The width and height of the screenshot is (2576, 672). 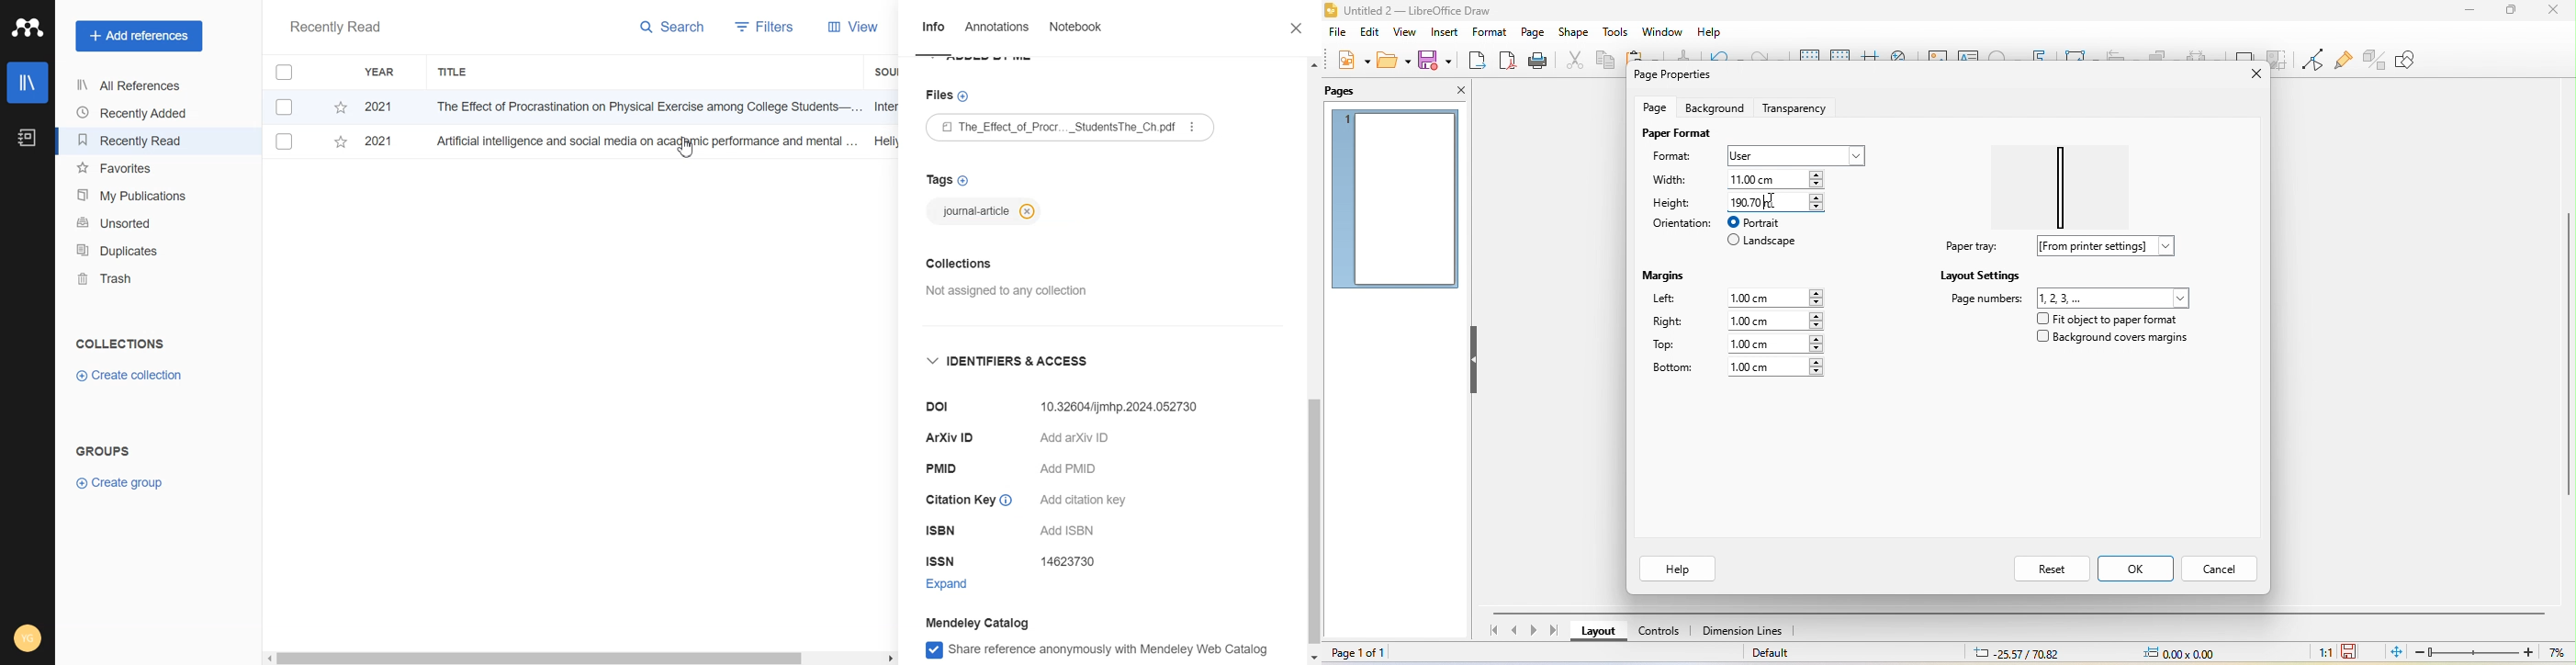 I want to click on Logo, so click(x=28, y=28).